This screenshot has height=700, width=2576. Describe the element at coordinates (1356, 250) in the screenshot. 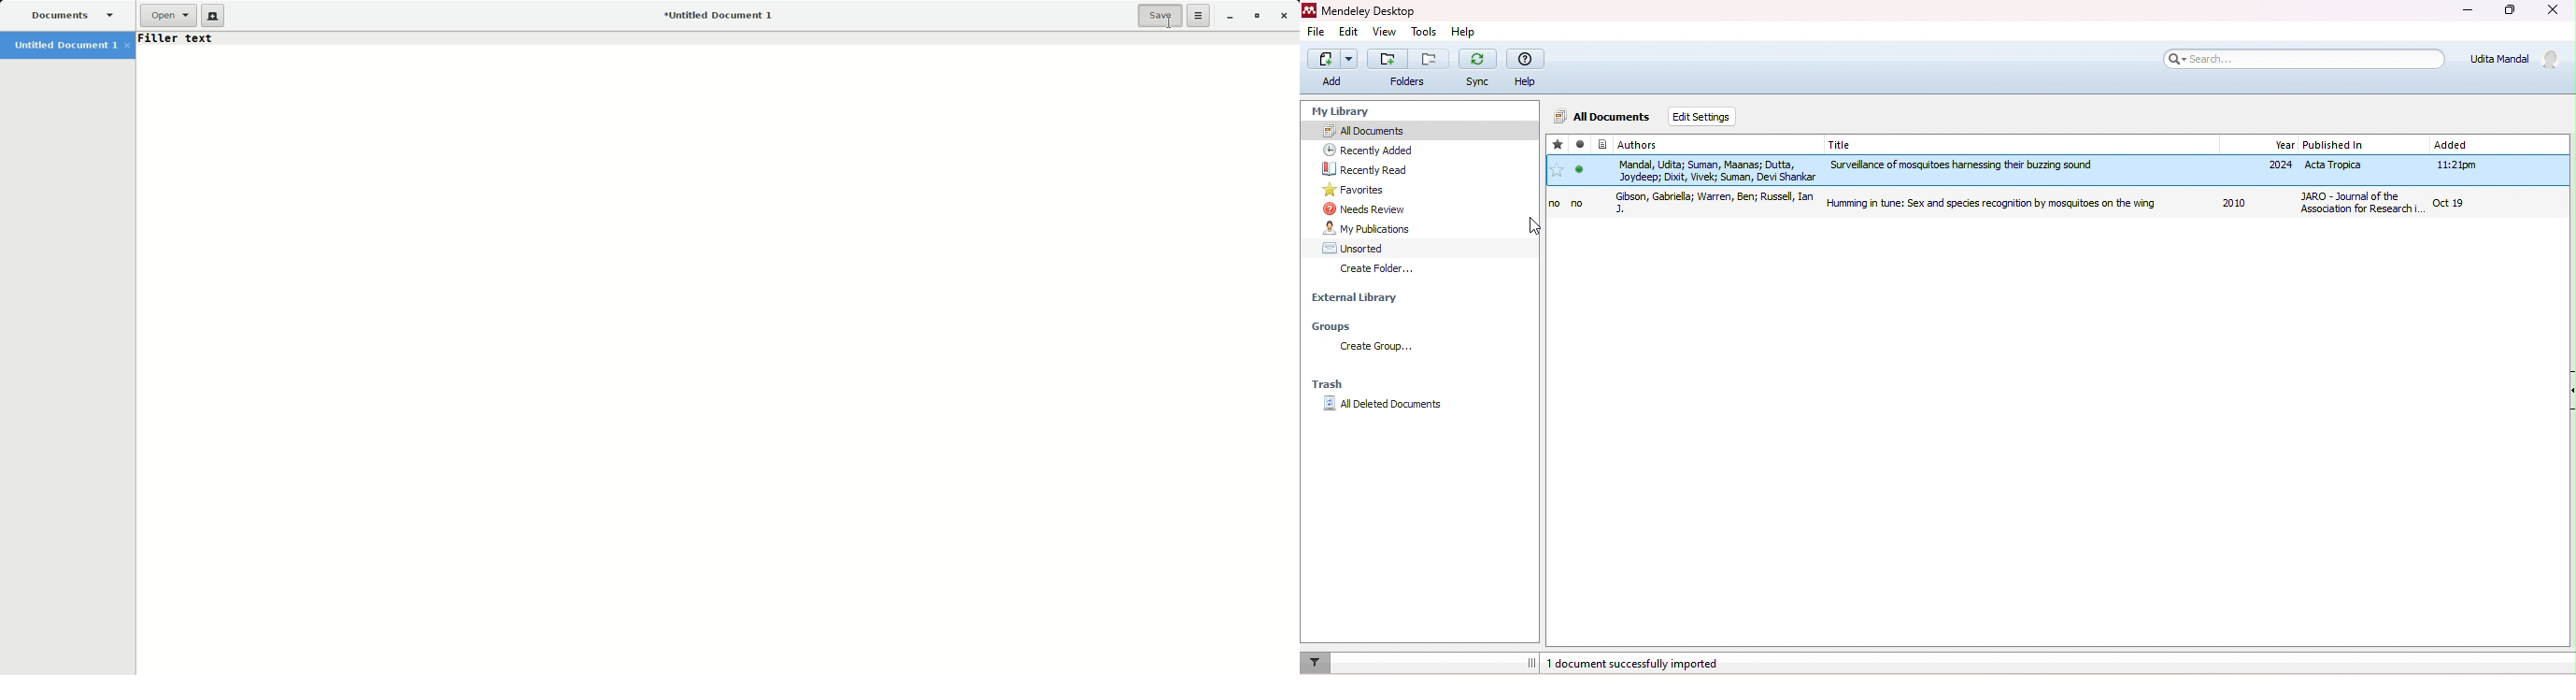

I see `unsorted` at that location.